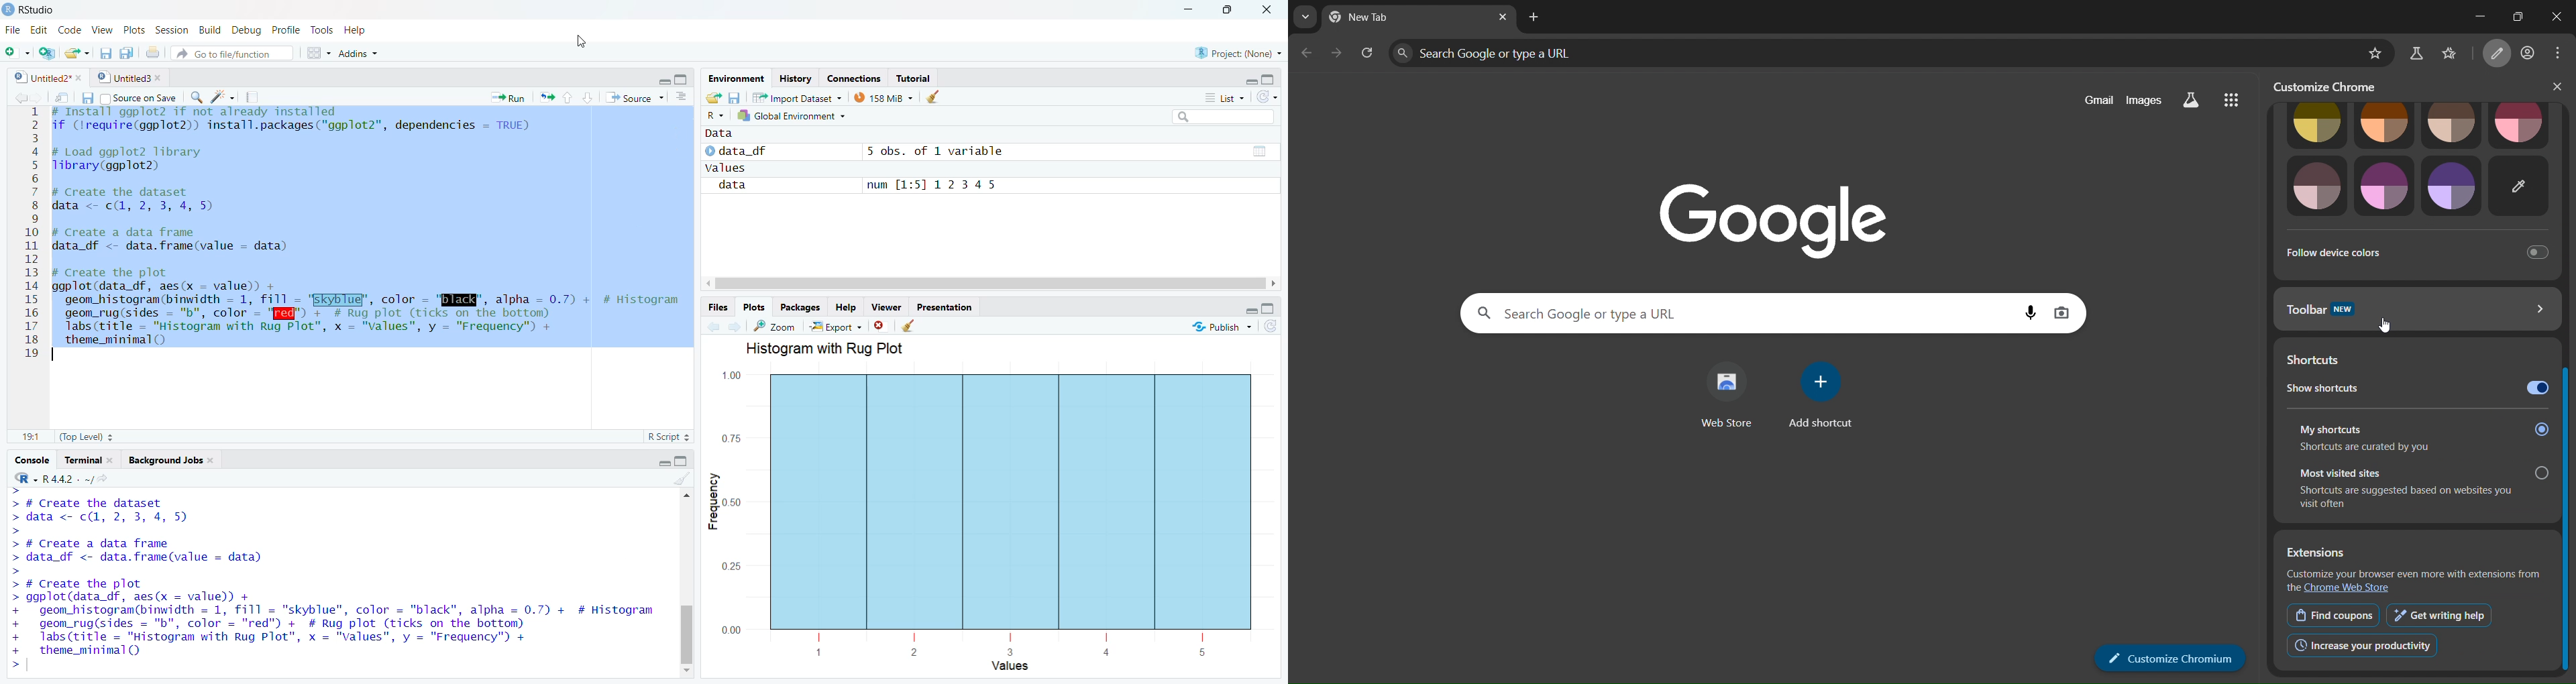  What do you see at coordinates (24, 99) in the screenshot?
I see `forward/backward` at bounding box center [24, 99].